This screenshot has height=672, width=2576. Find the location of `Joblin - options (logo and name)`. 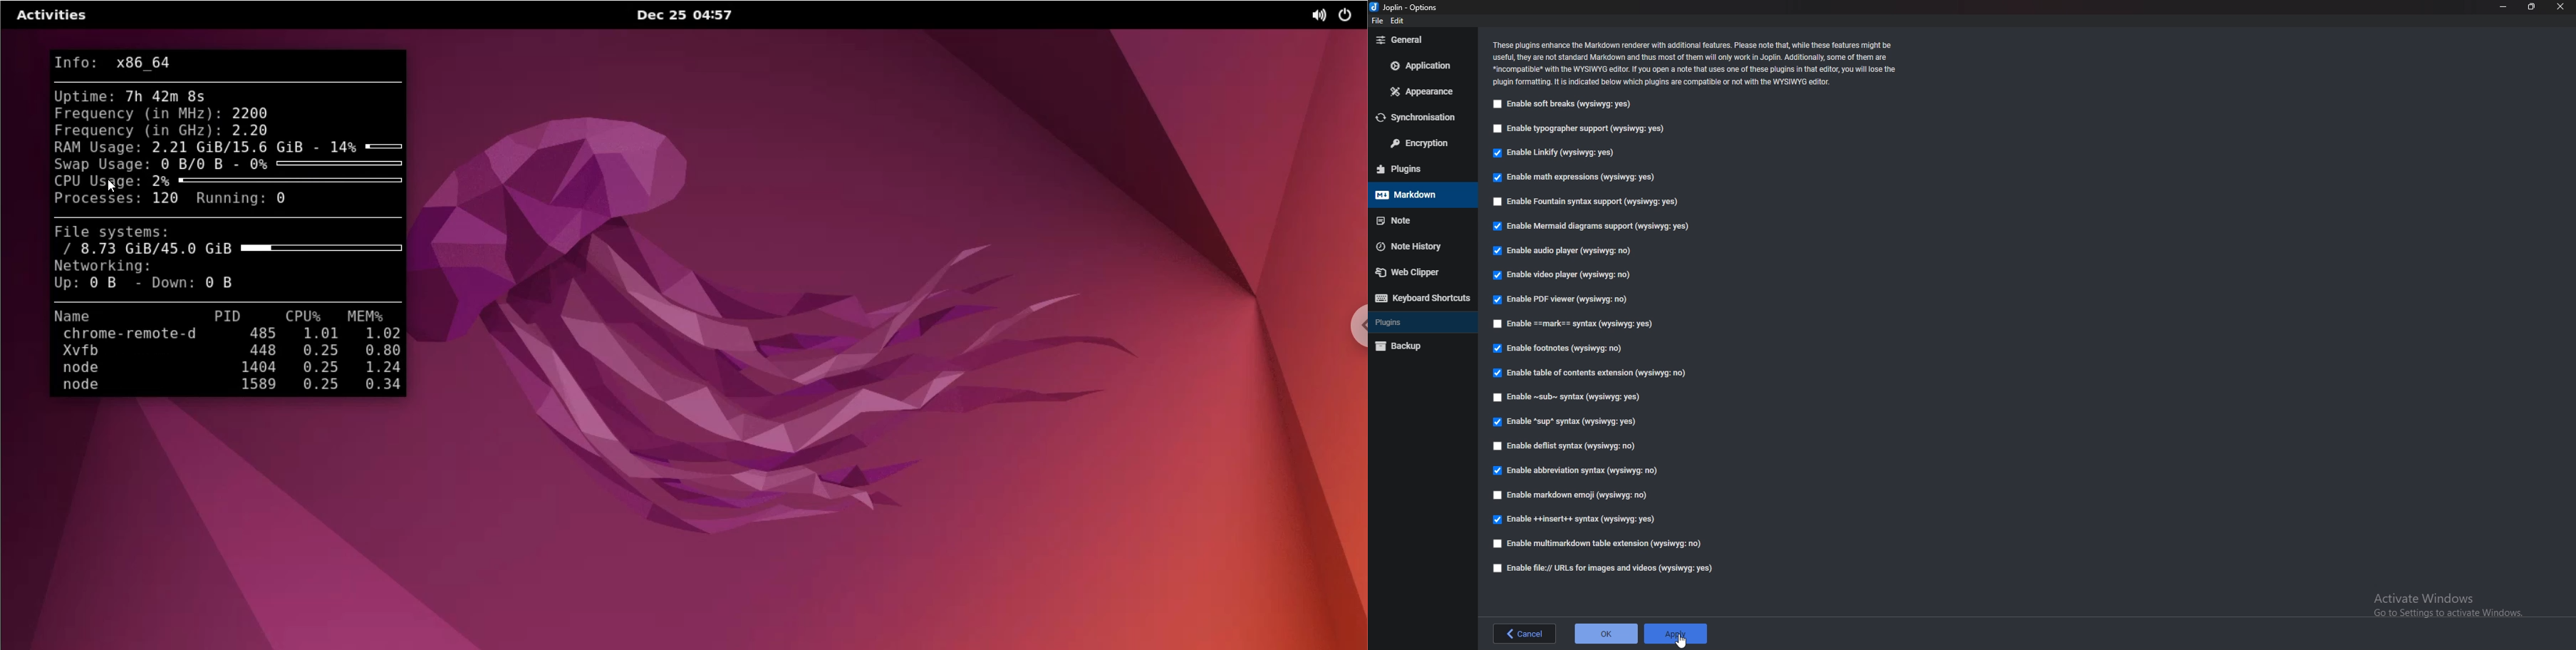

Joblin - options (logo and name) is located at coordinates (1407, 8).